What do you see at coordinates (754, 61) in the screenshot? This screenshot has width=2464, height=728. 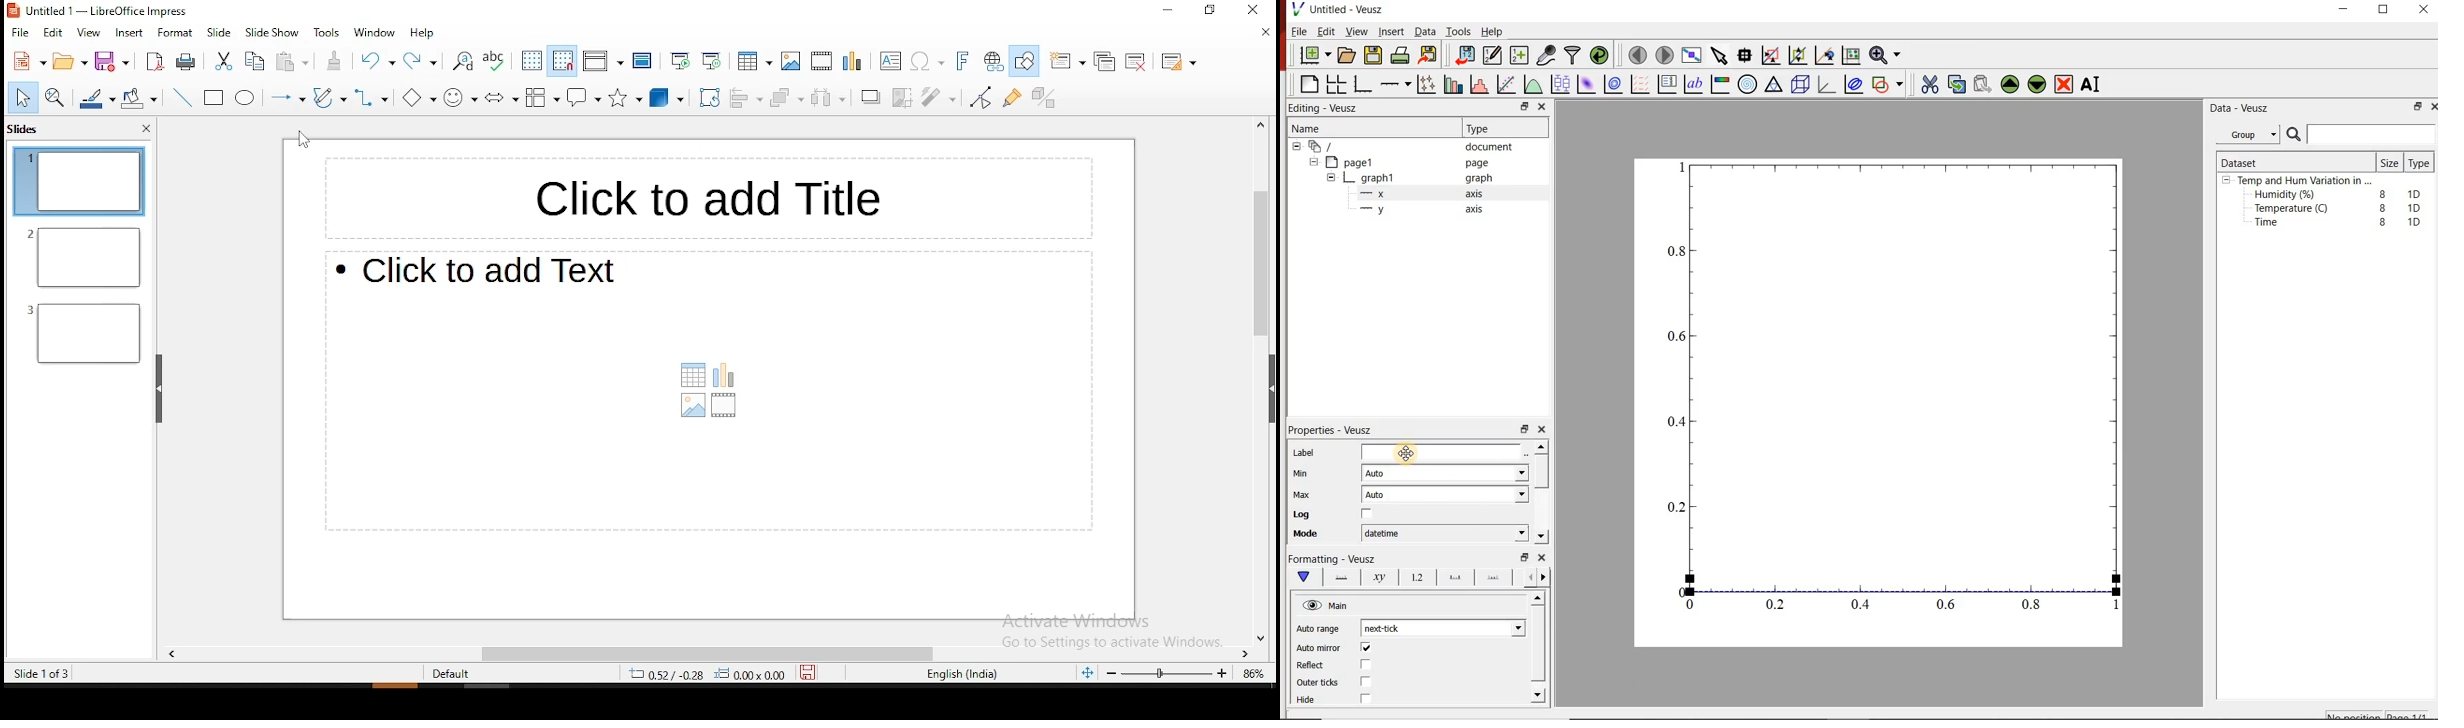 I see `tables` at bounding box center [754, 61].